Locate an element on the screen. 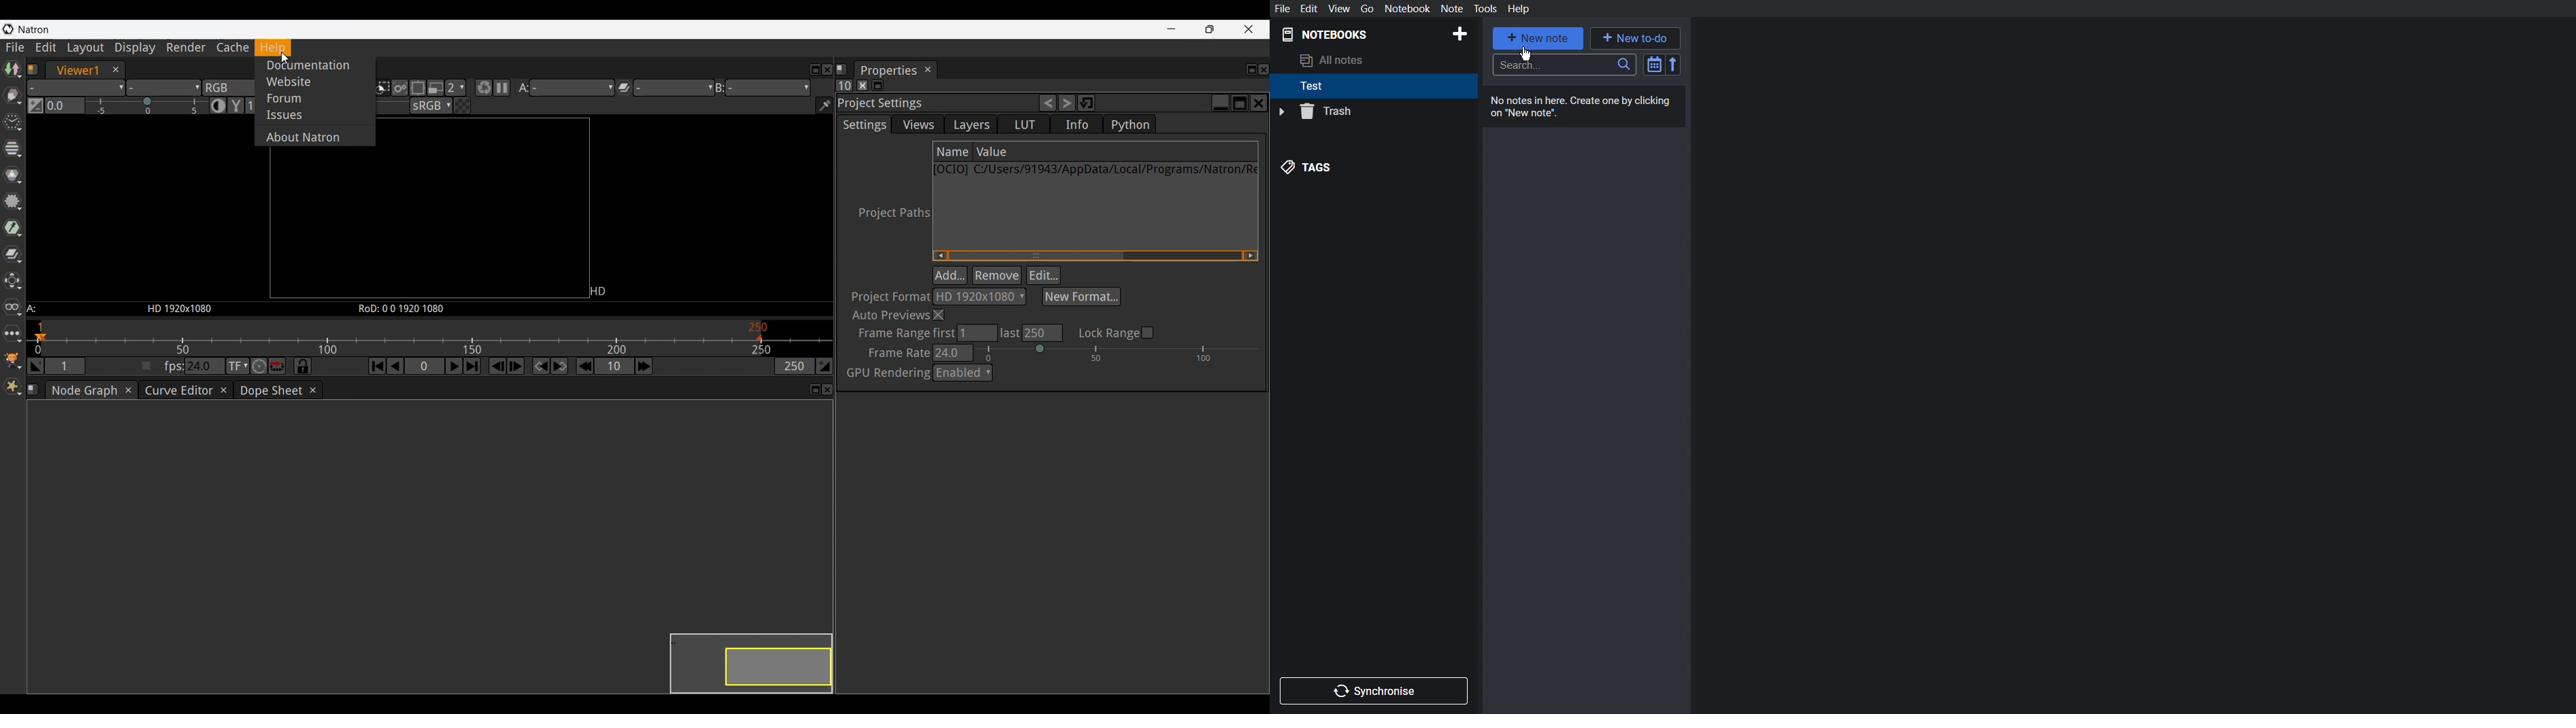  Help is located at coordinates (1520, 9).